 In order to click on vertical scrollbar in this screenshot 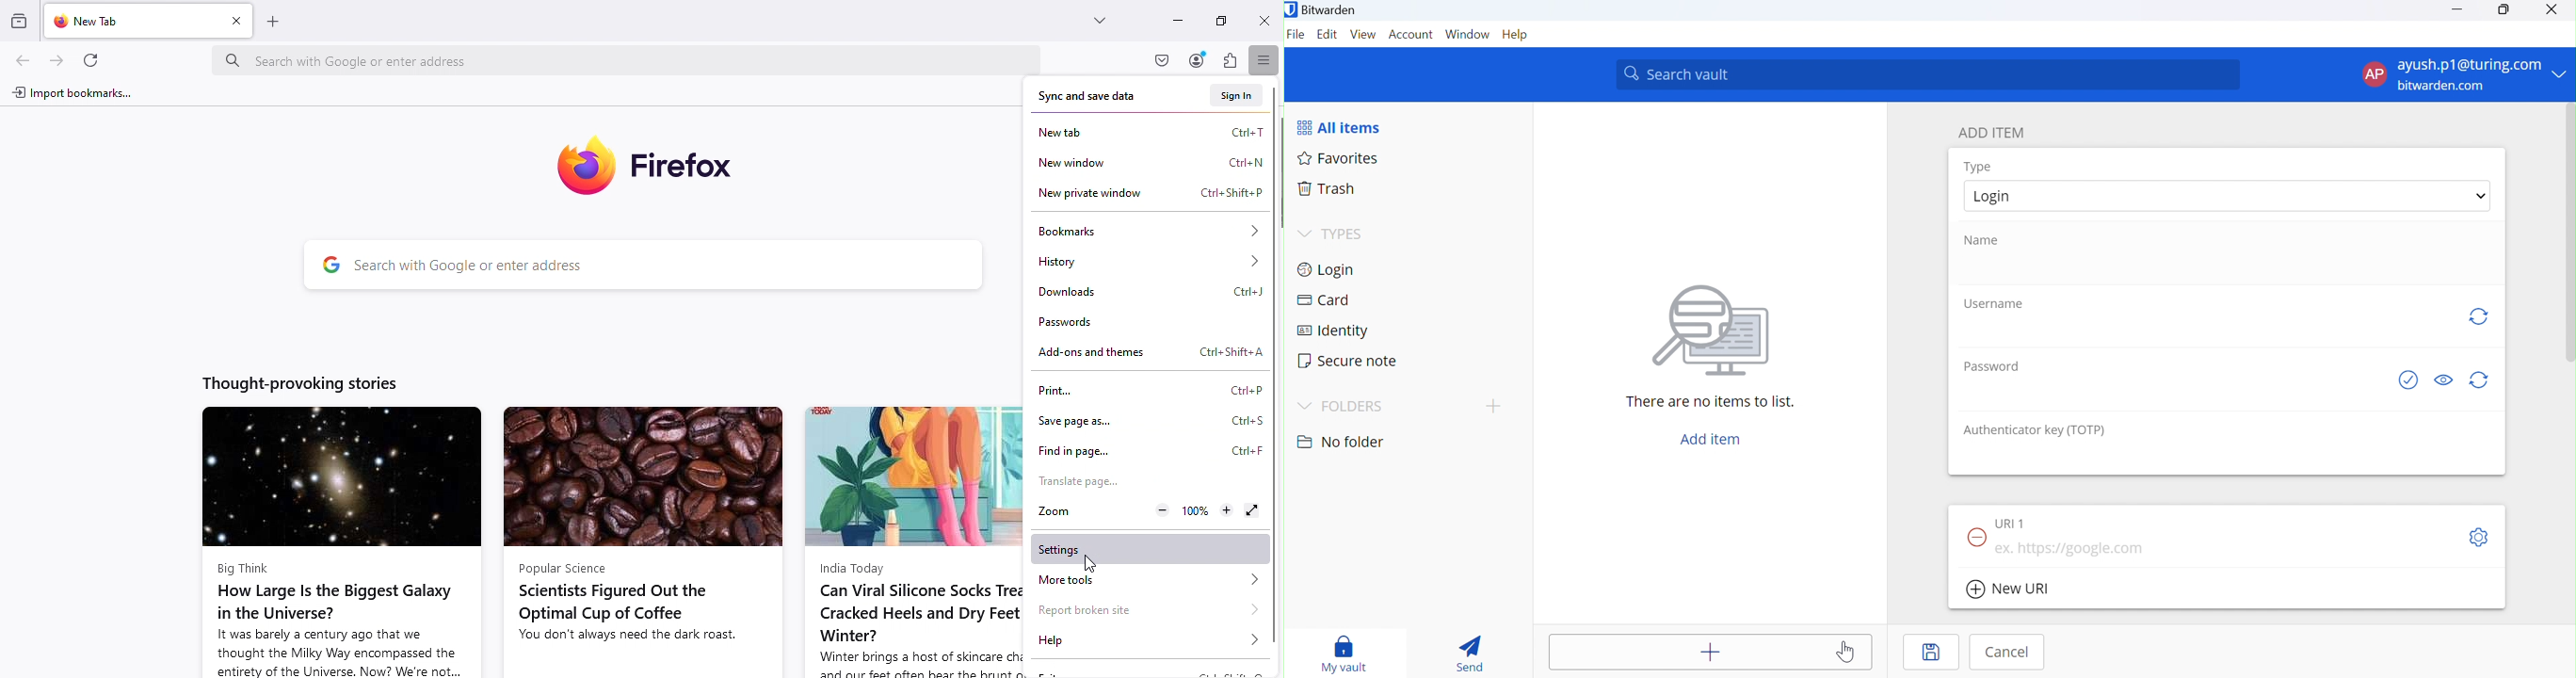, I will do `click(2571, 233)`.